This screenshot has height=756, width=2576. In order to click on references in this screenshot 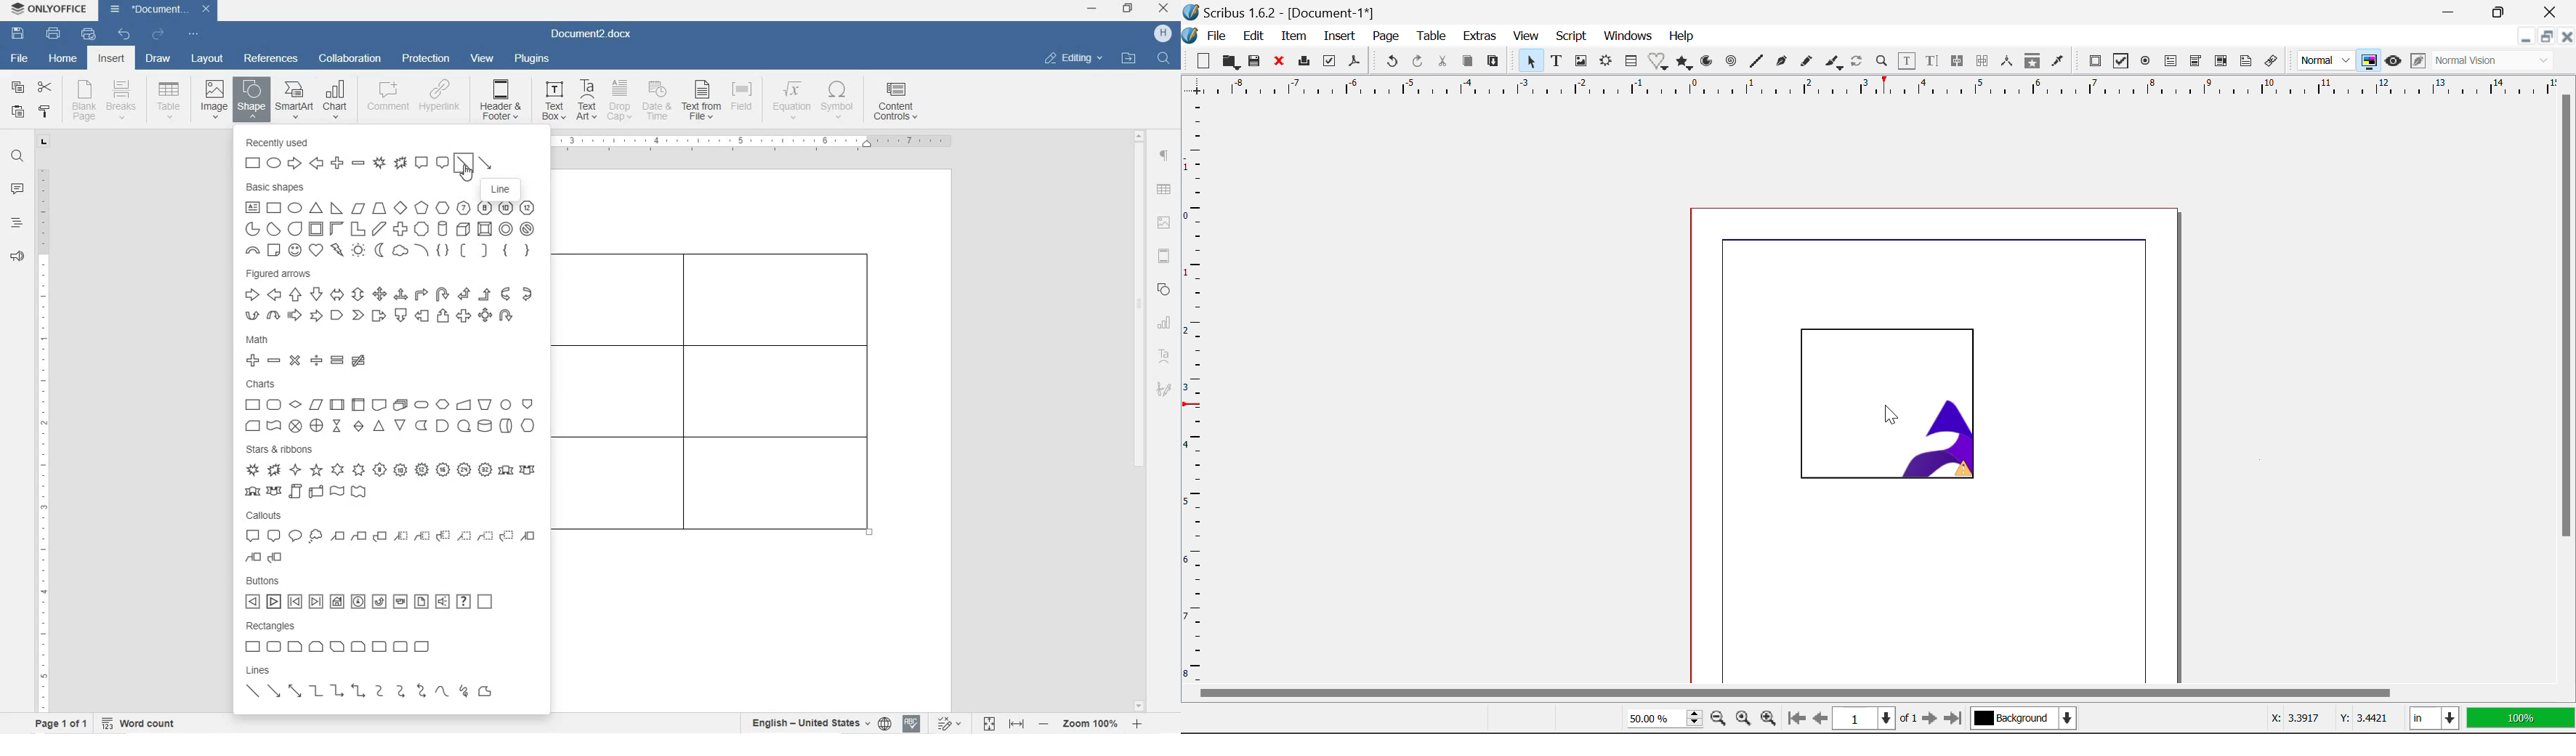, I will do `click(271, 58)`.